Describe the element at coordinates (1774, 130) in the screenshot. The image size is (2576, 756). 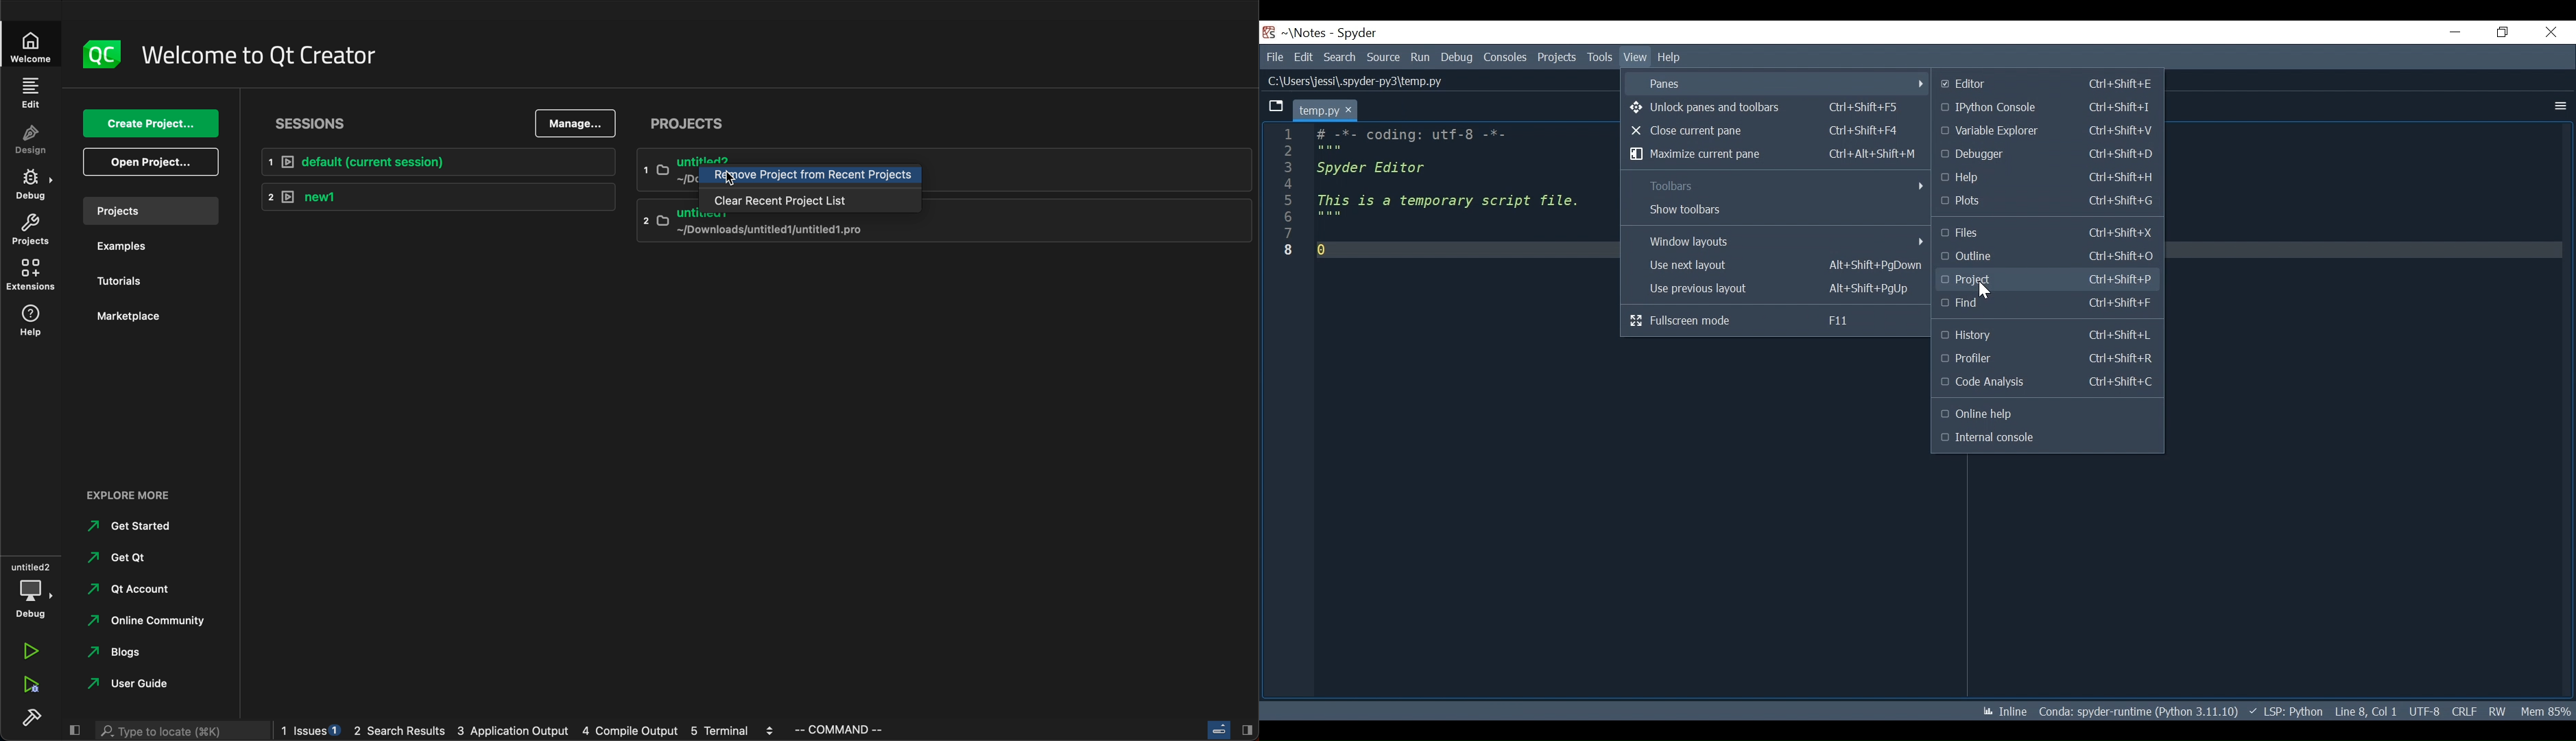
I see `Close current pane` at that location.